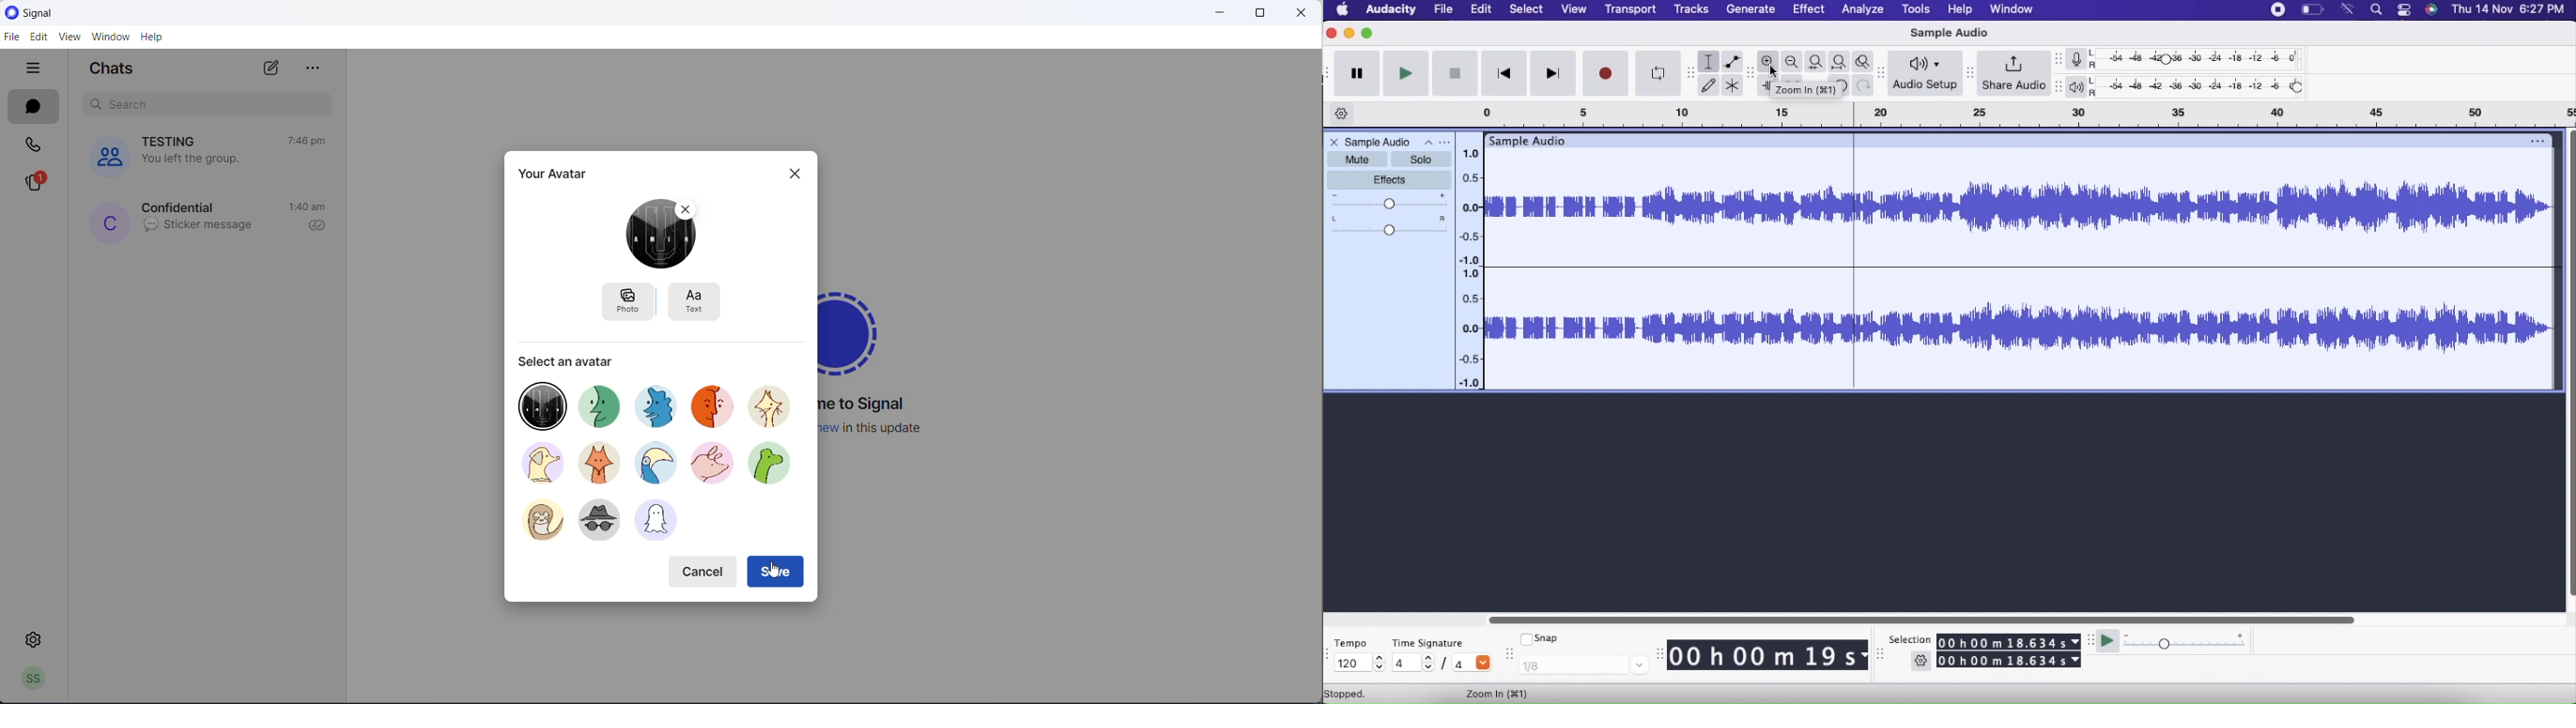 The height and width of the screenshot is (728, 2576). Describe the element at coordinates (699, 301) in the screenshot. I see `text` at that location.